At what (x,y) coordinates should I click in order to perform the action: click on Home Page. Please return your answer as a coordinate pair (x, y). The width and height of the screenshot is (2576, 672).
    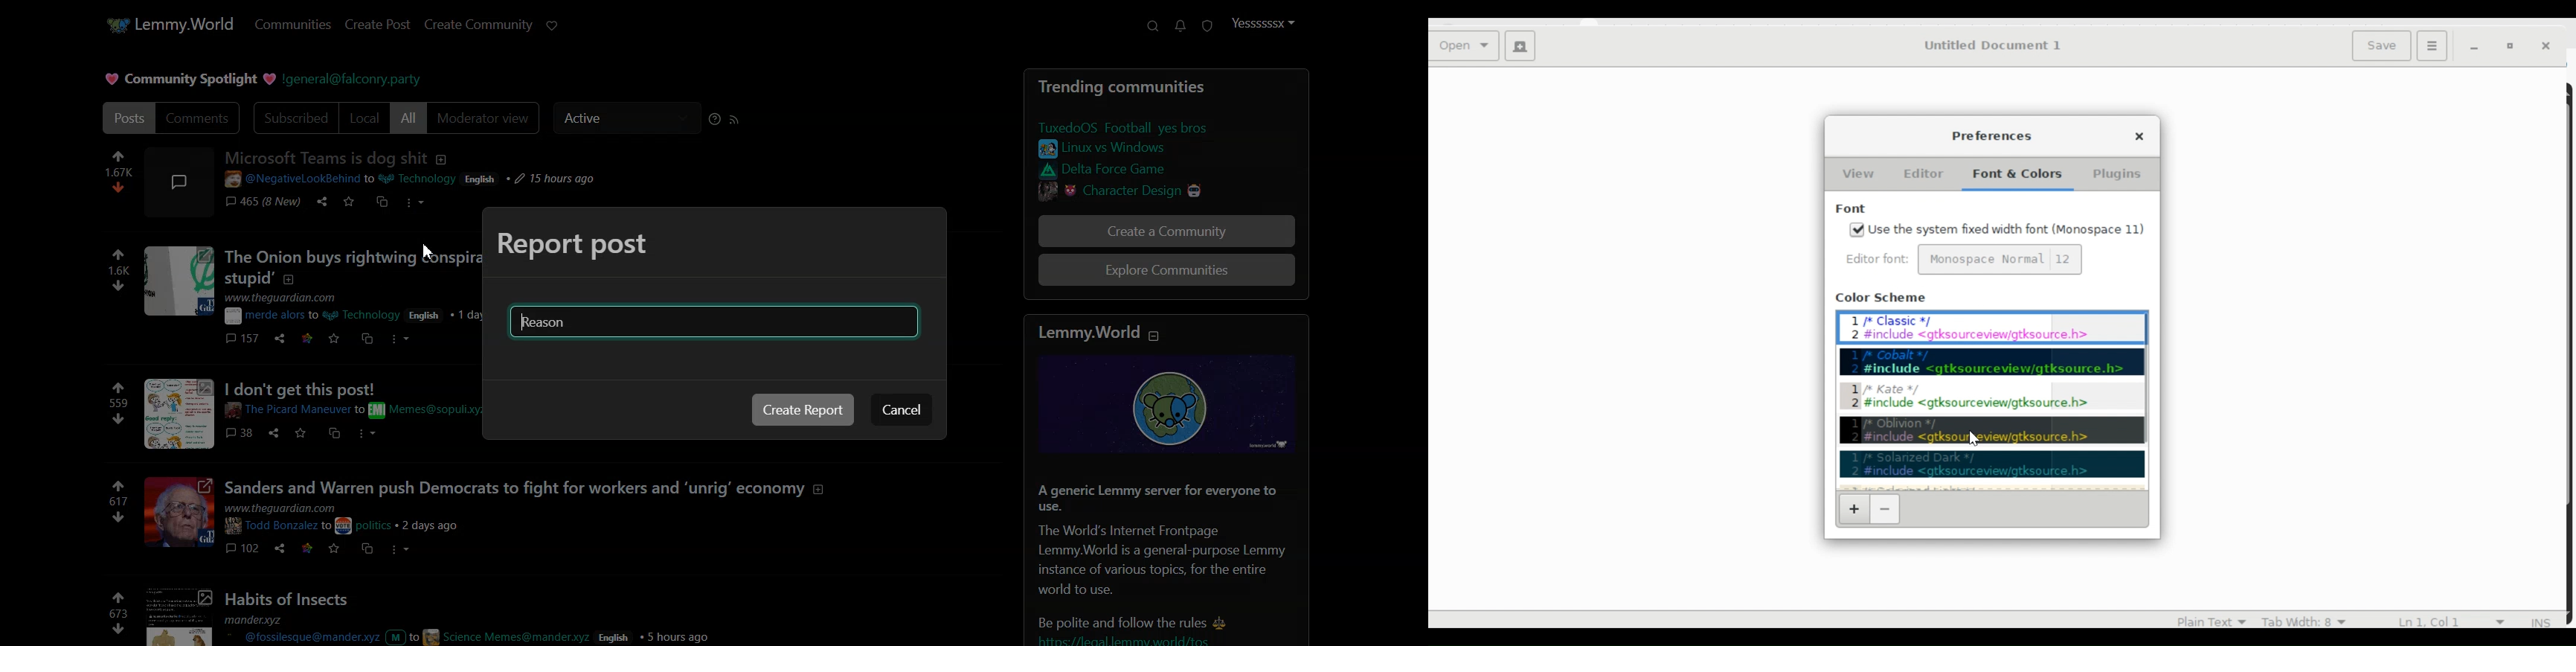
    Looking at the image, I should click on (170, 25).